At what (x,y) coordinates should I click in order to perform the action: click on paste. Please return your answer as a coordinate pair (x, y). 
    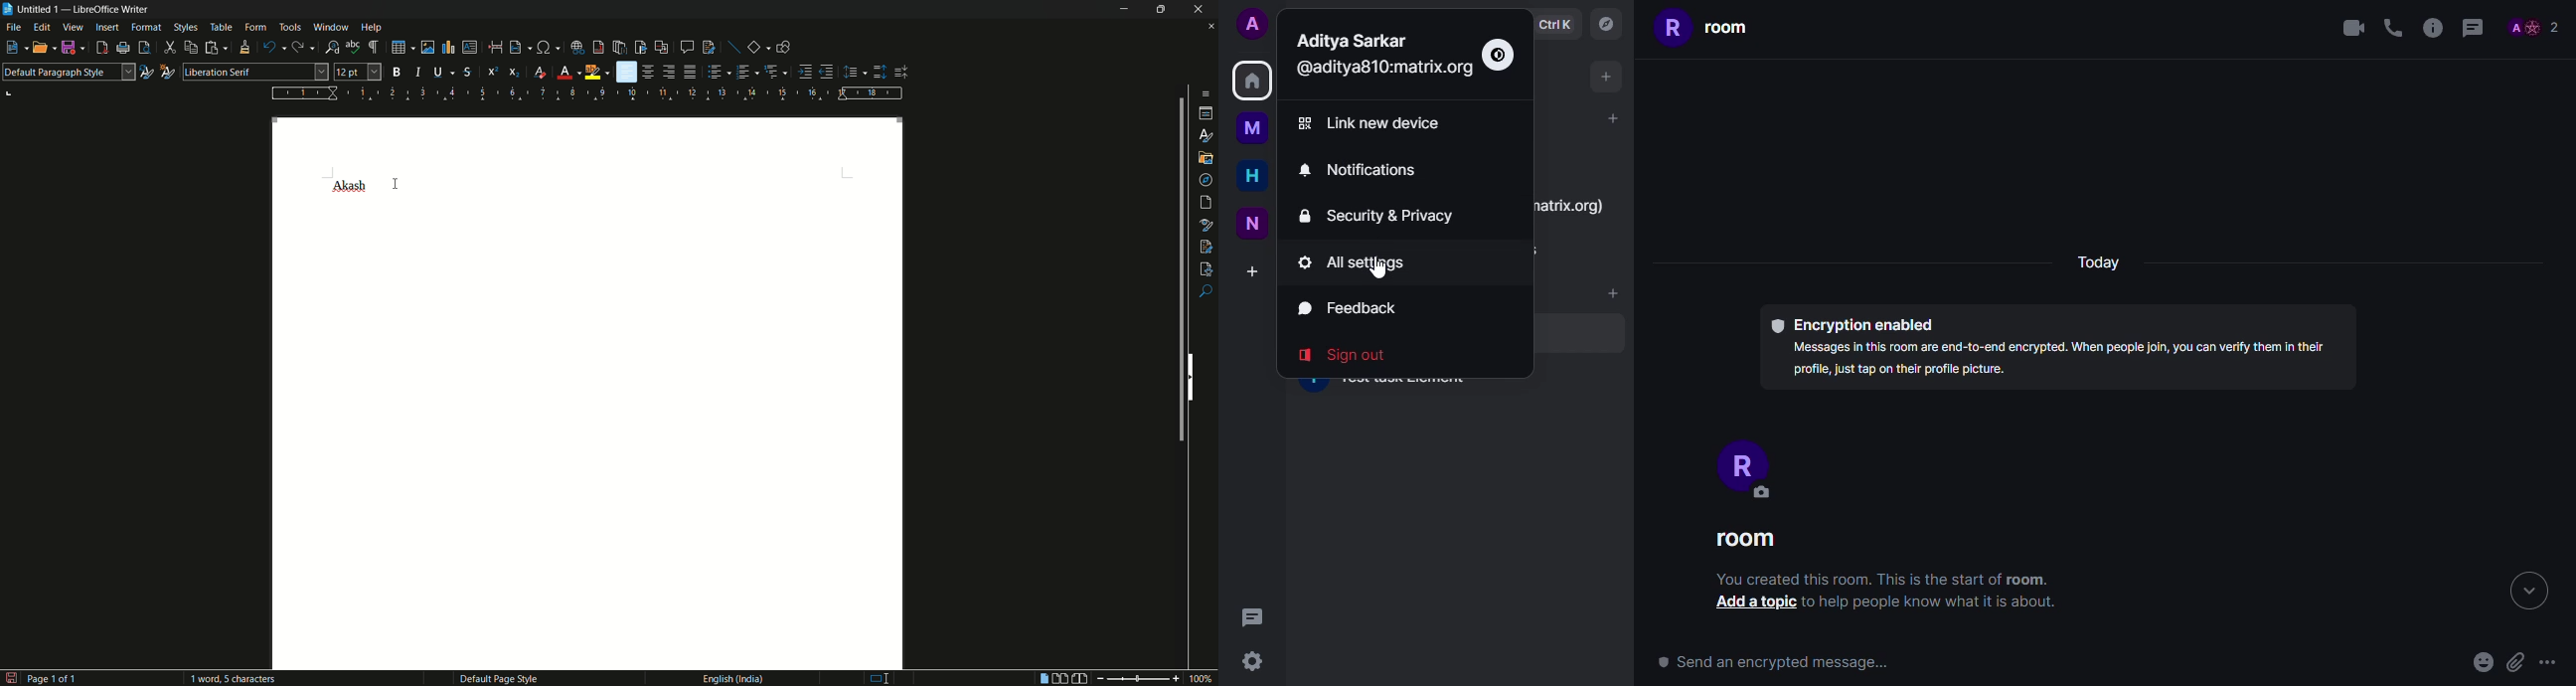
    Looking at the image, I should click on (211, 47).